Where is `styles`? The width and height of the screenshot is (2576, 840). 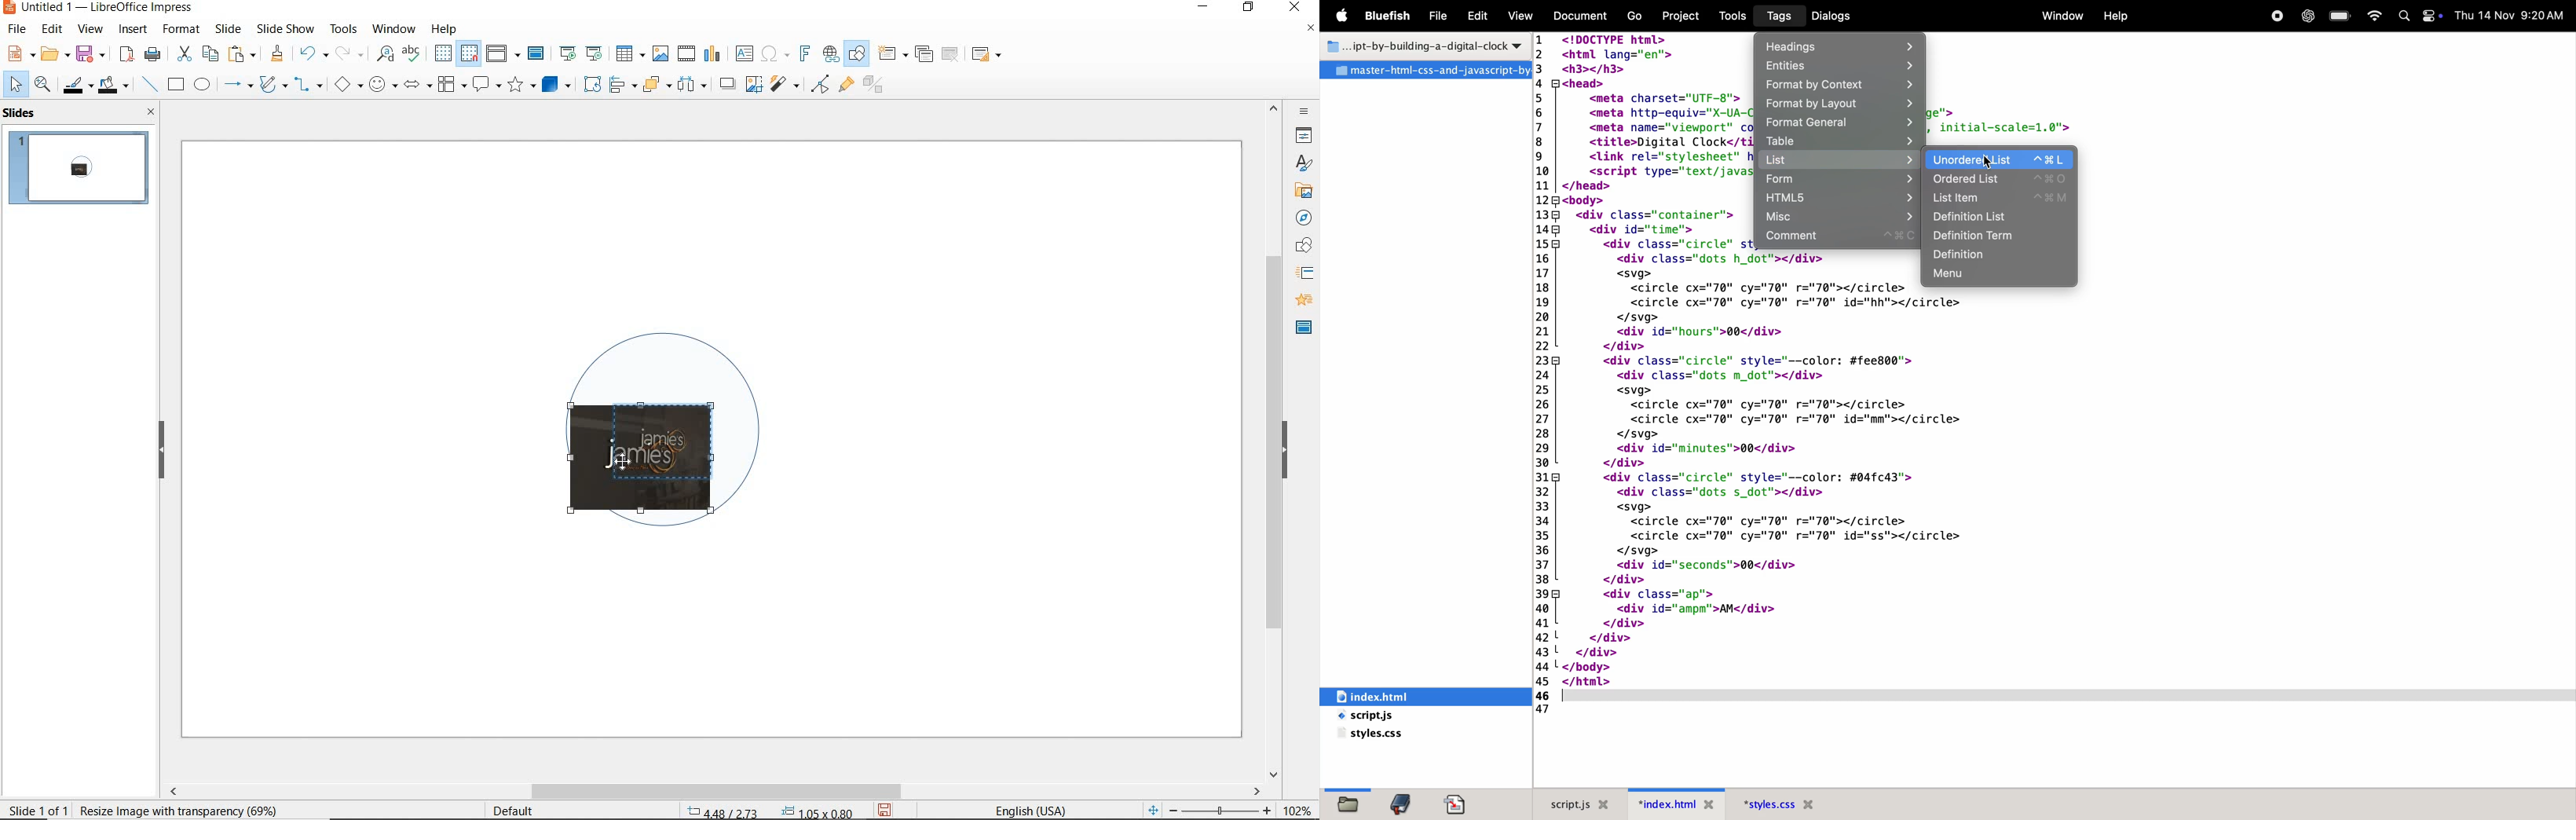 styles is located at coordinates (1304, 164).